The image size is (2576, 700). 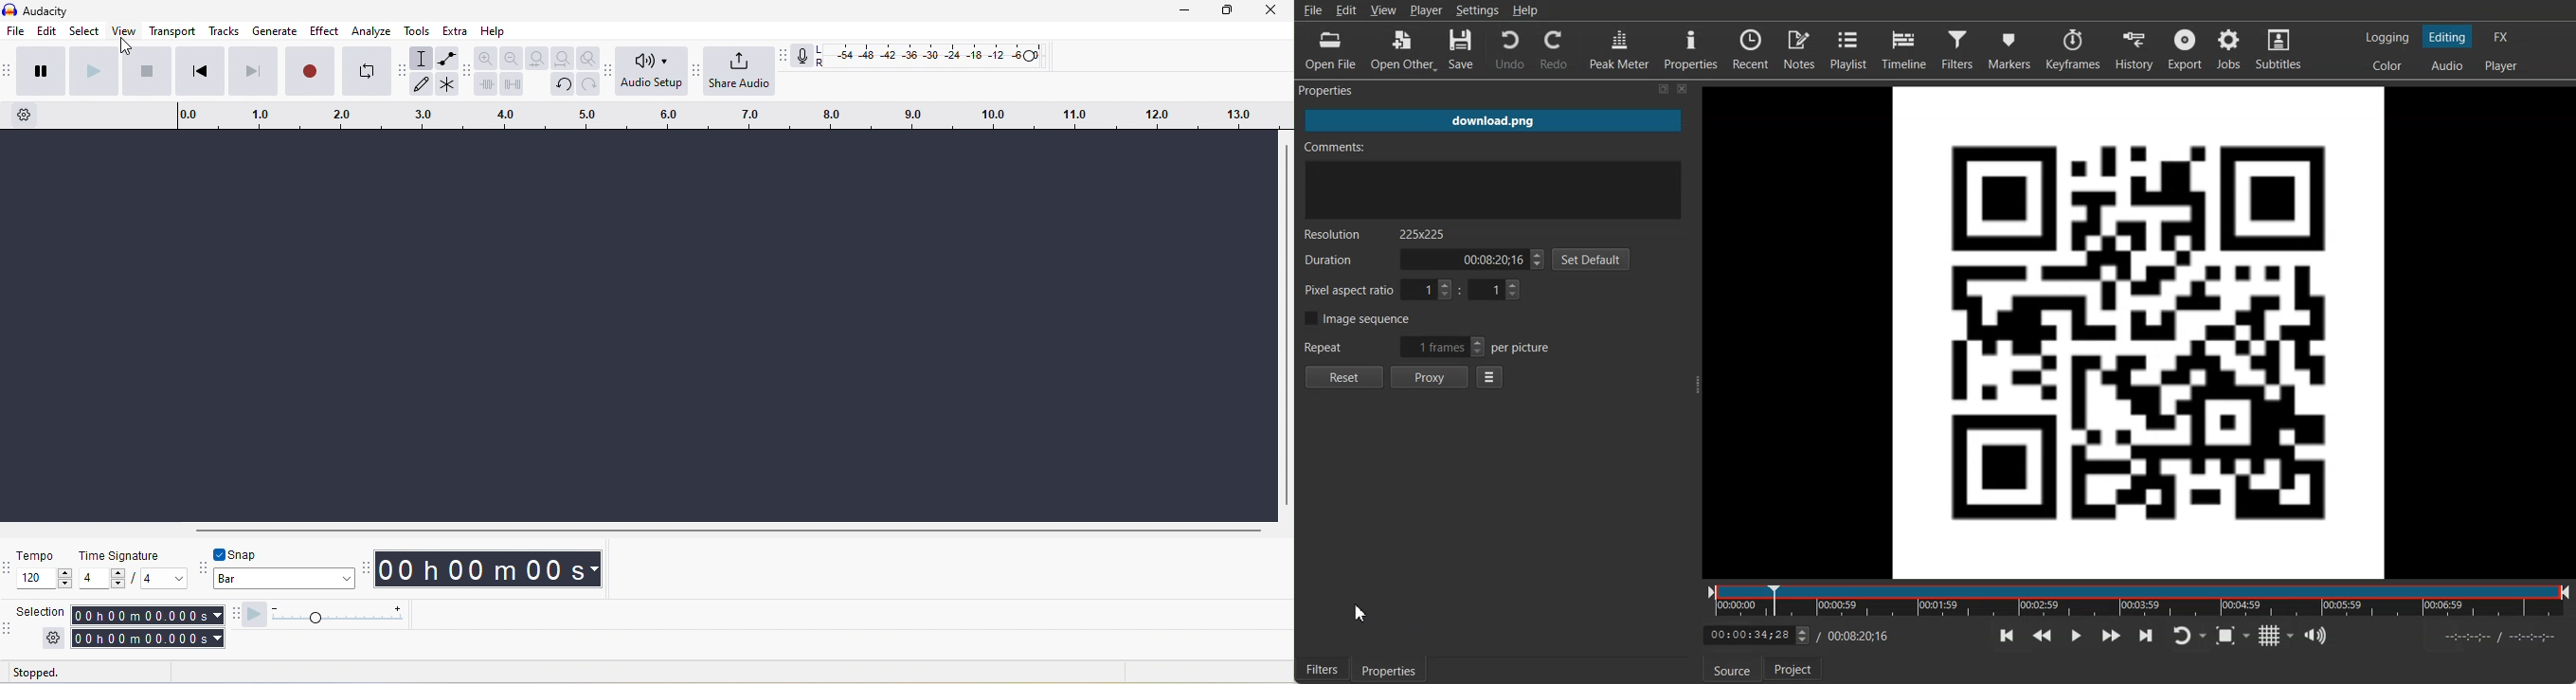 I want to click on toggle snap, so click(x=237, y=554).